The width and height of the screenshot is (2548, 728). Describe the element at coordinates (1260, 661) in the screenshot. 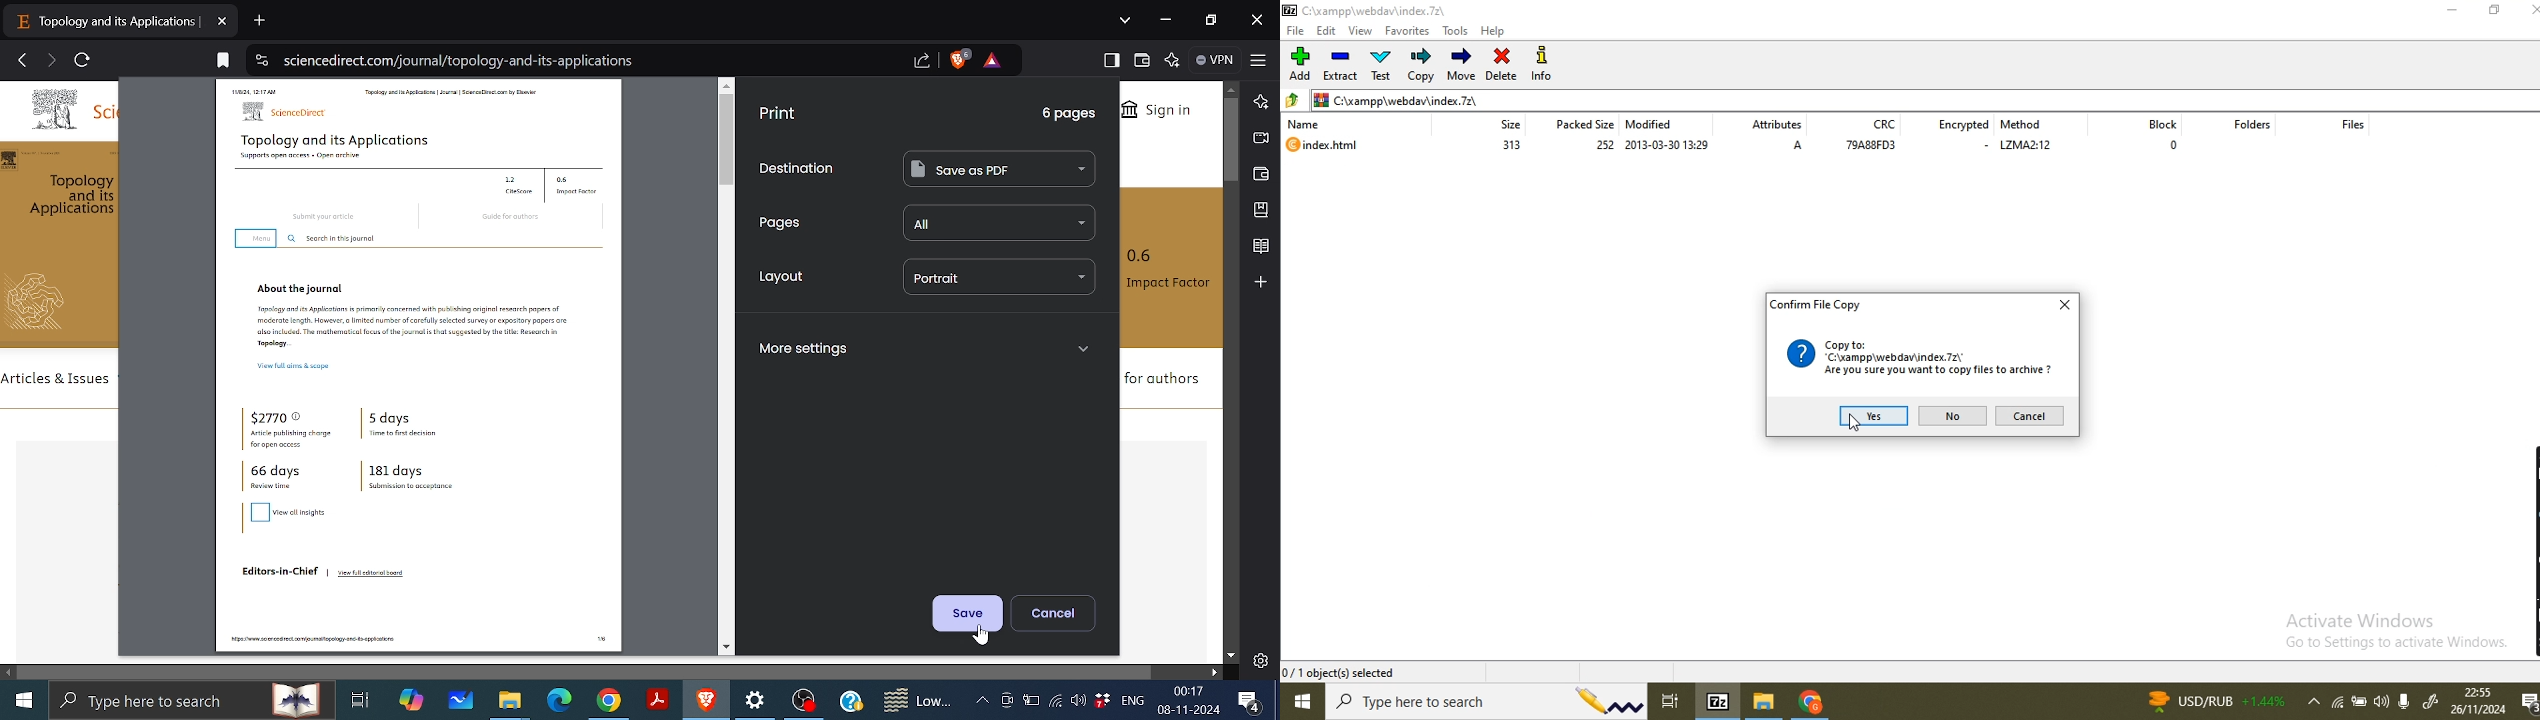

I see `Settings` at that location.